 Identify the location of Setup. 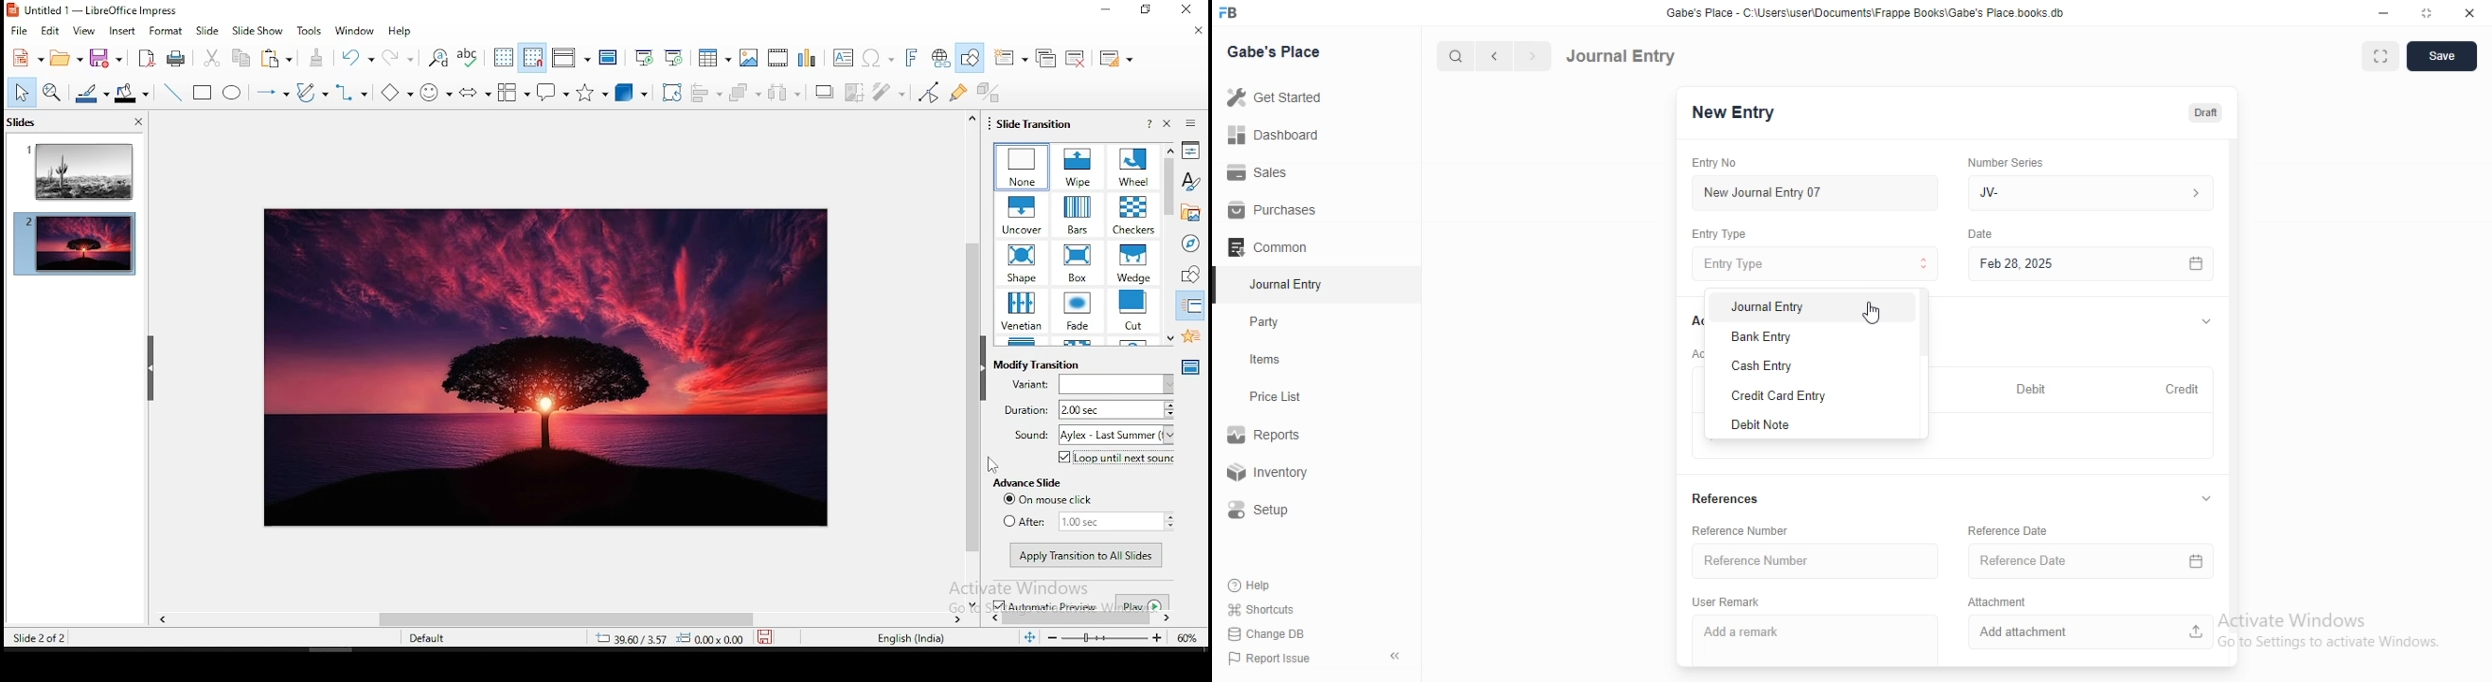
(1266, 510).